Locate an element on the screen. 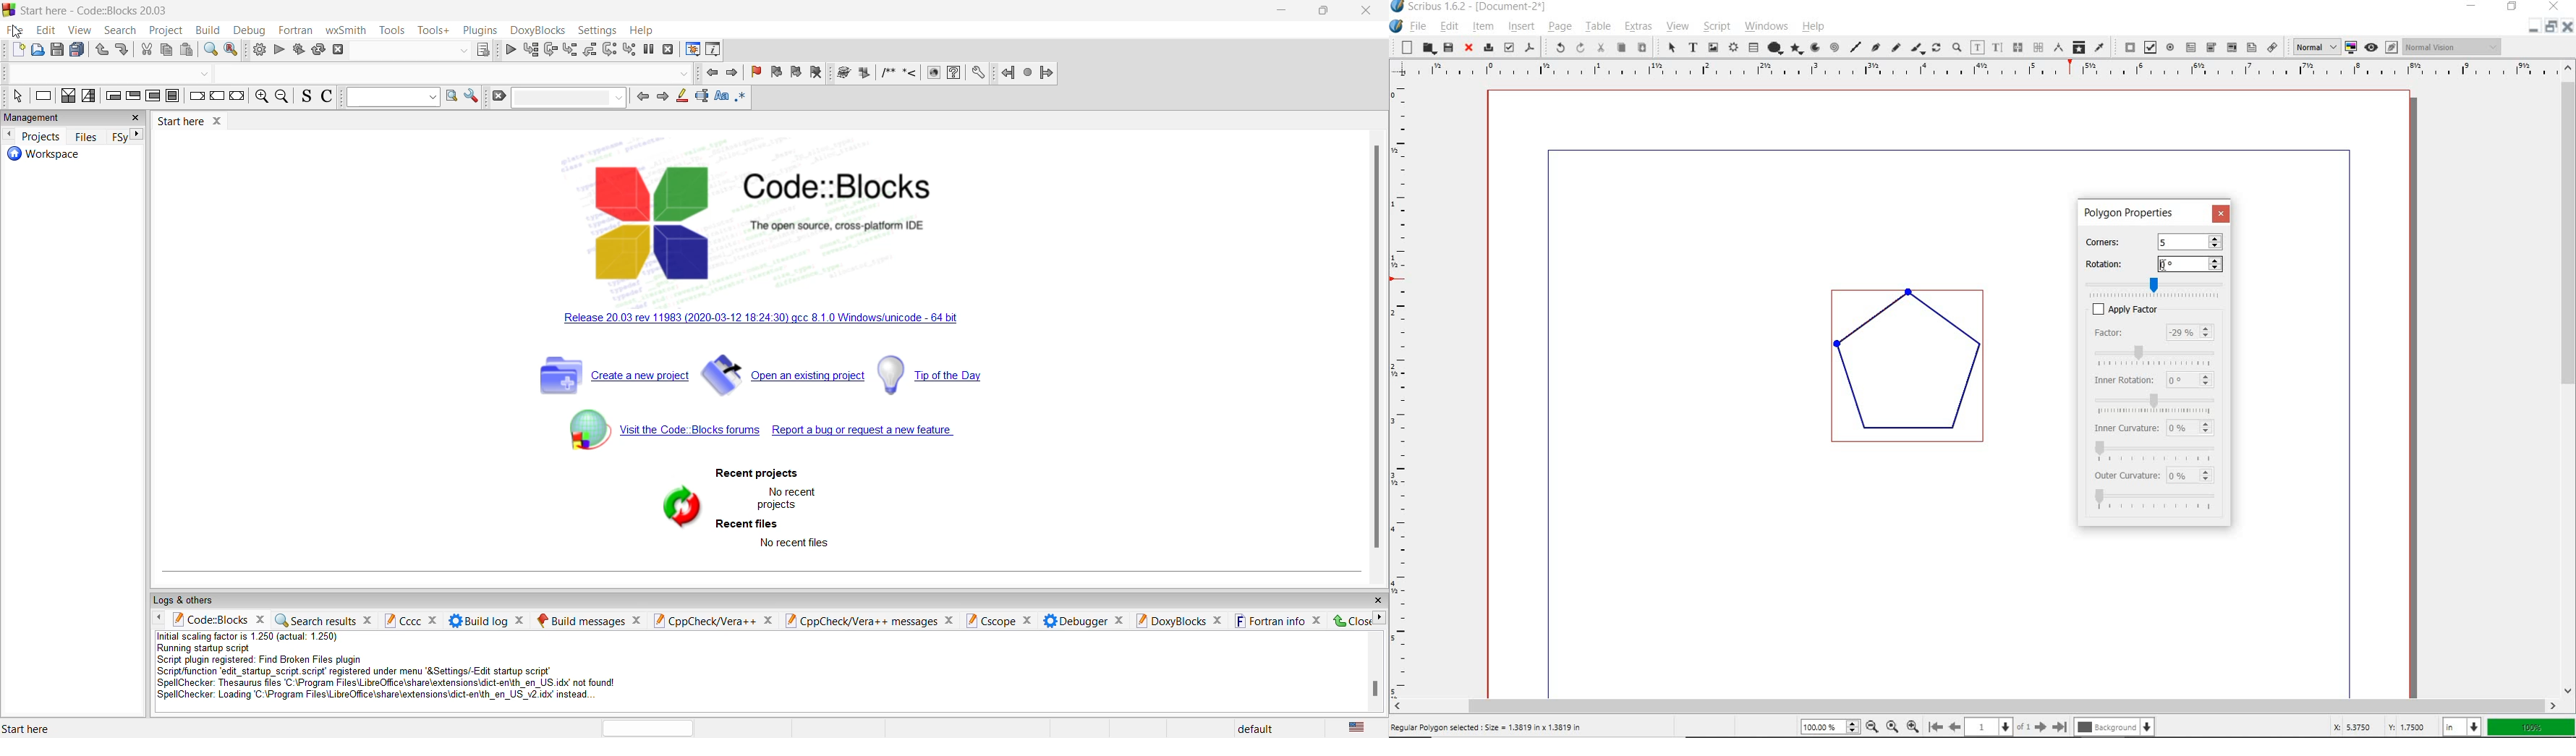 The height and width of the screenshot is (756, 2576). eye dropper is located at coordinates (2100, 47).